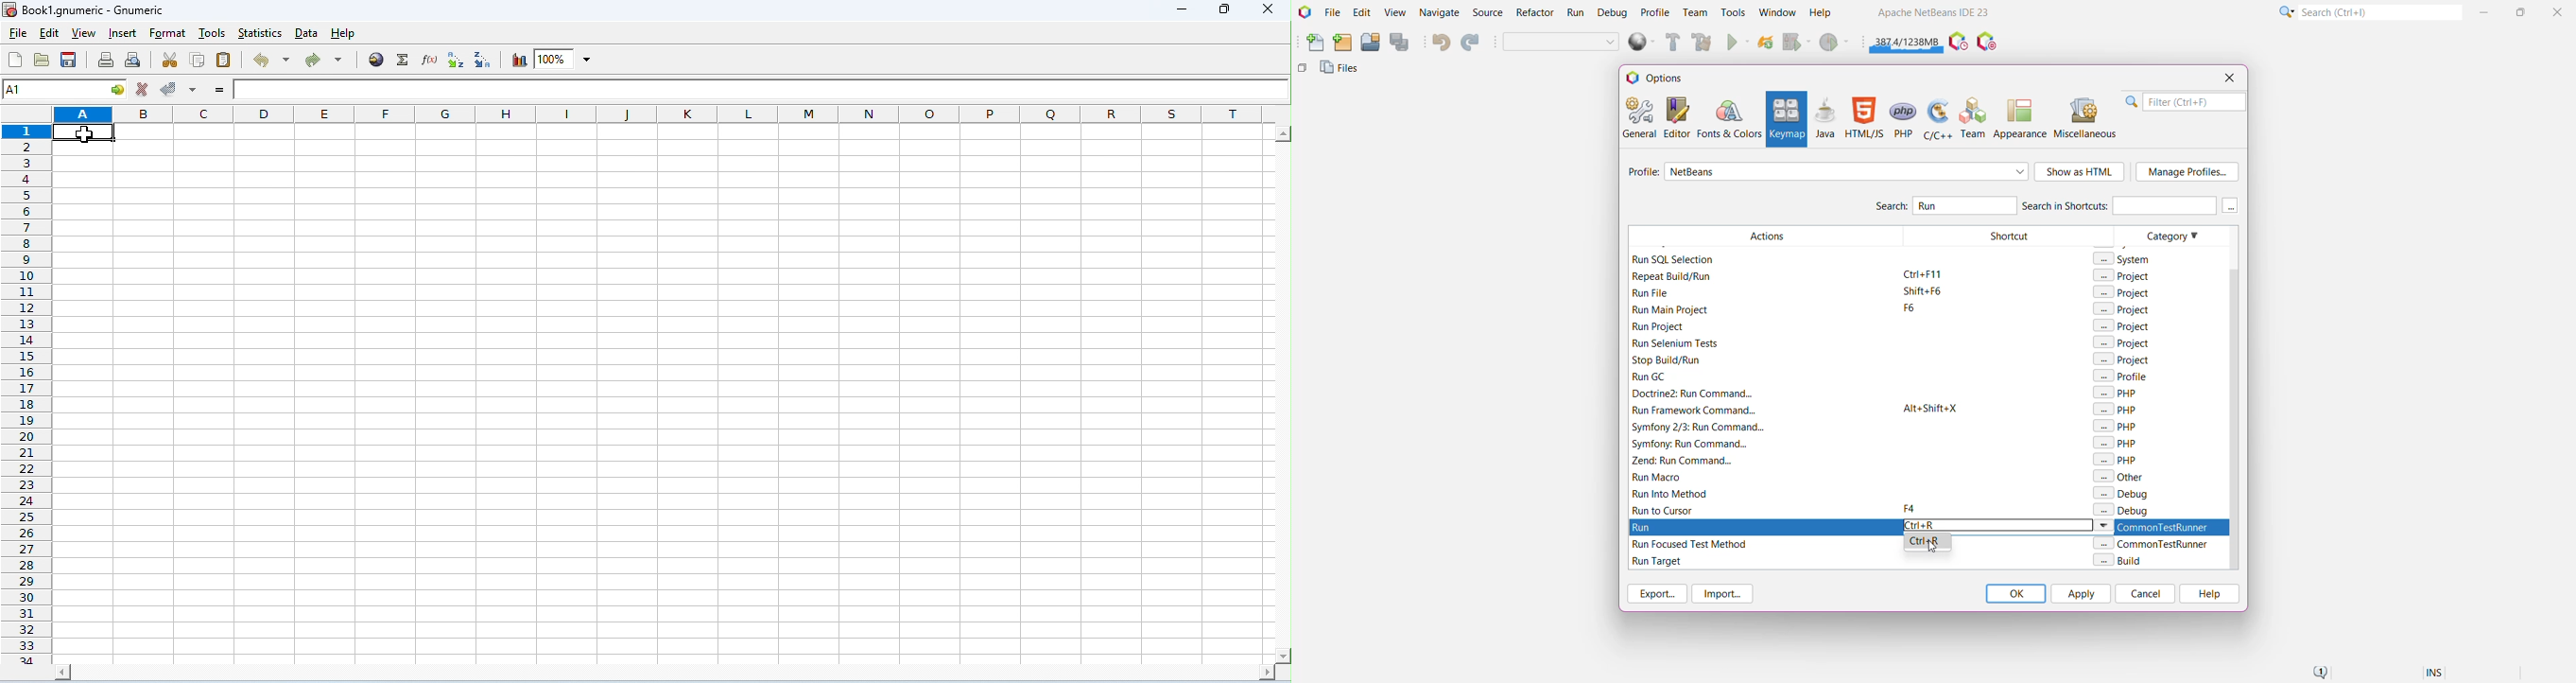  I want to click on sheet1, so click(20, 669).